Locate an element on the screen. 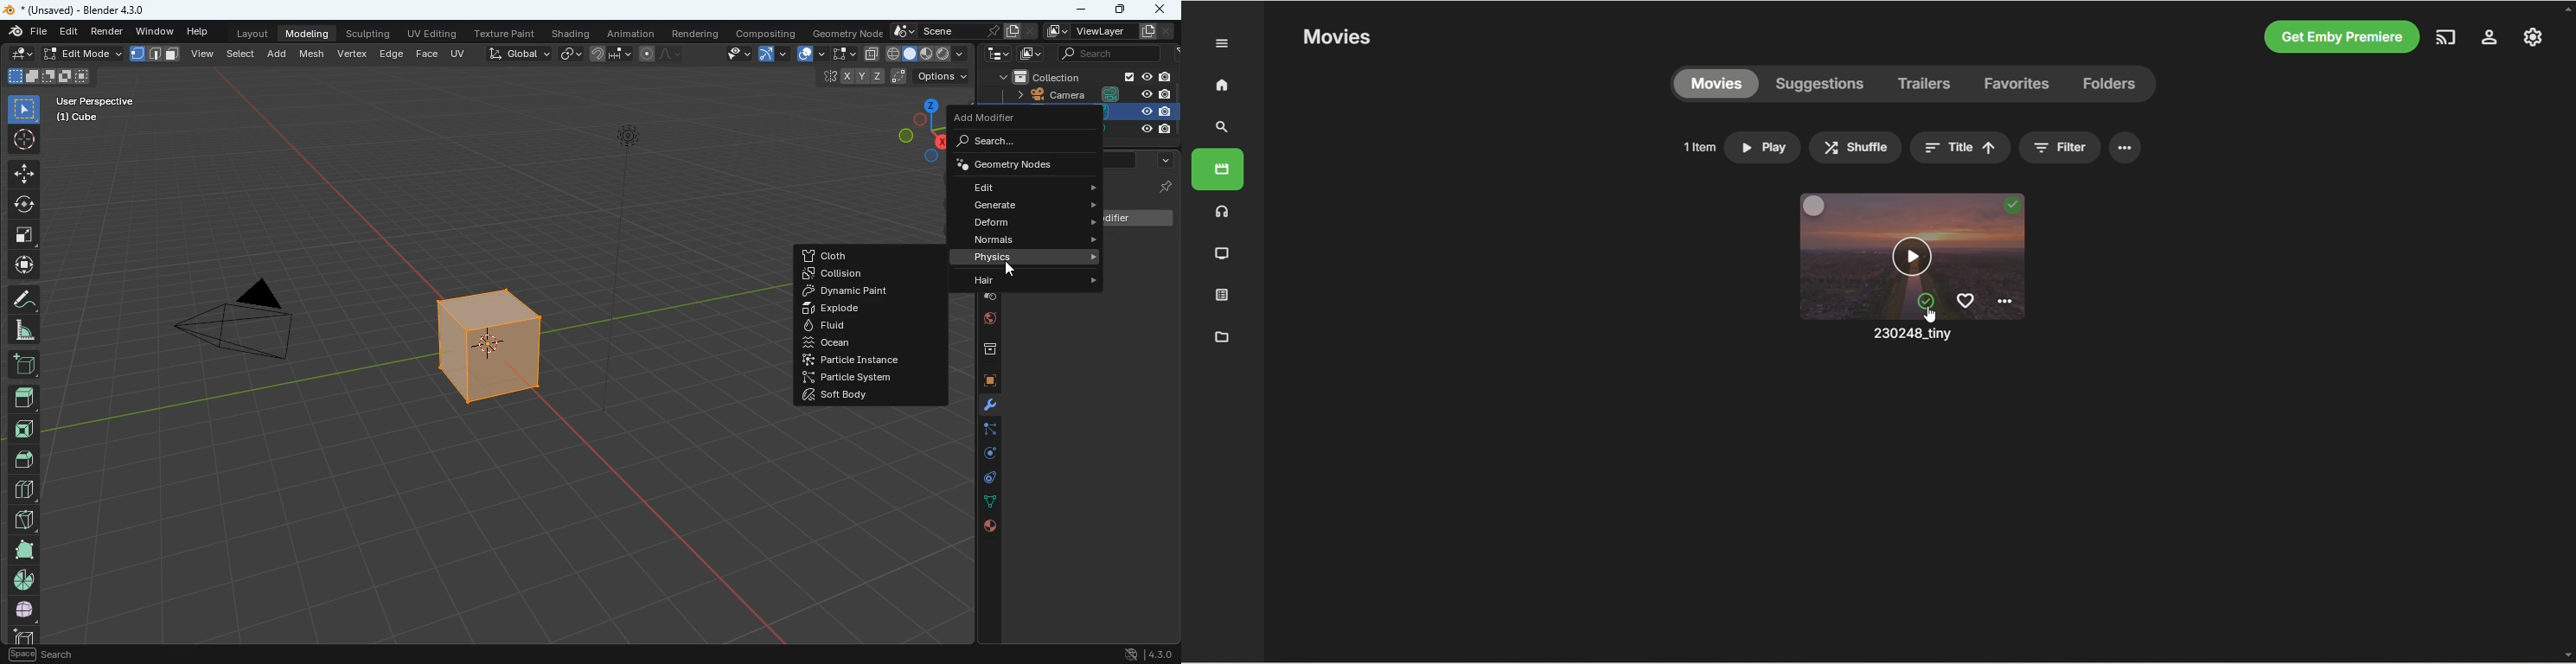 The width and height of the screenshot is (2576, 672). geometry node is located at coordinates (847, 31).